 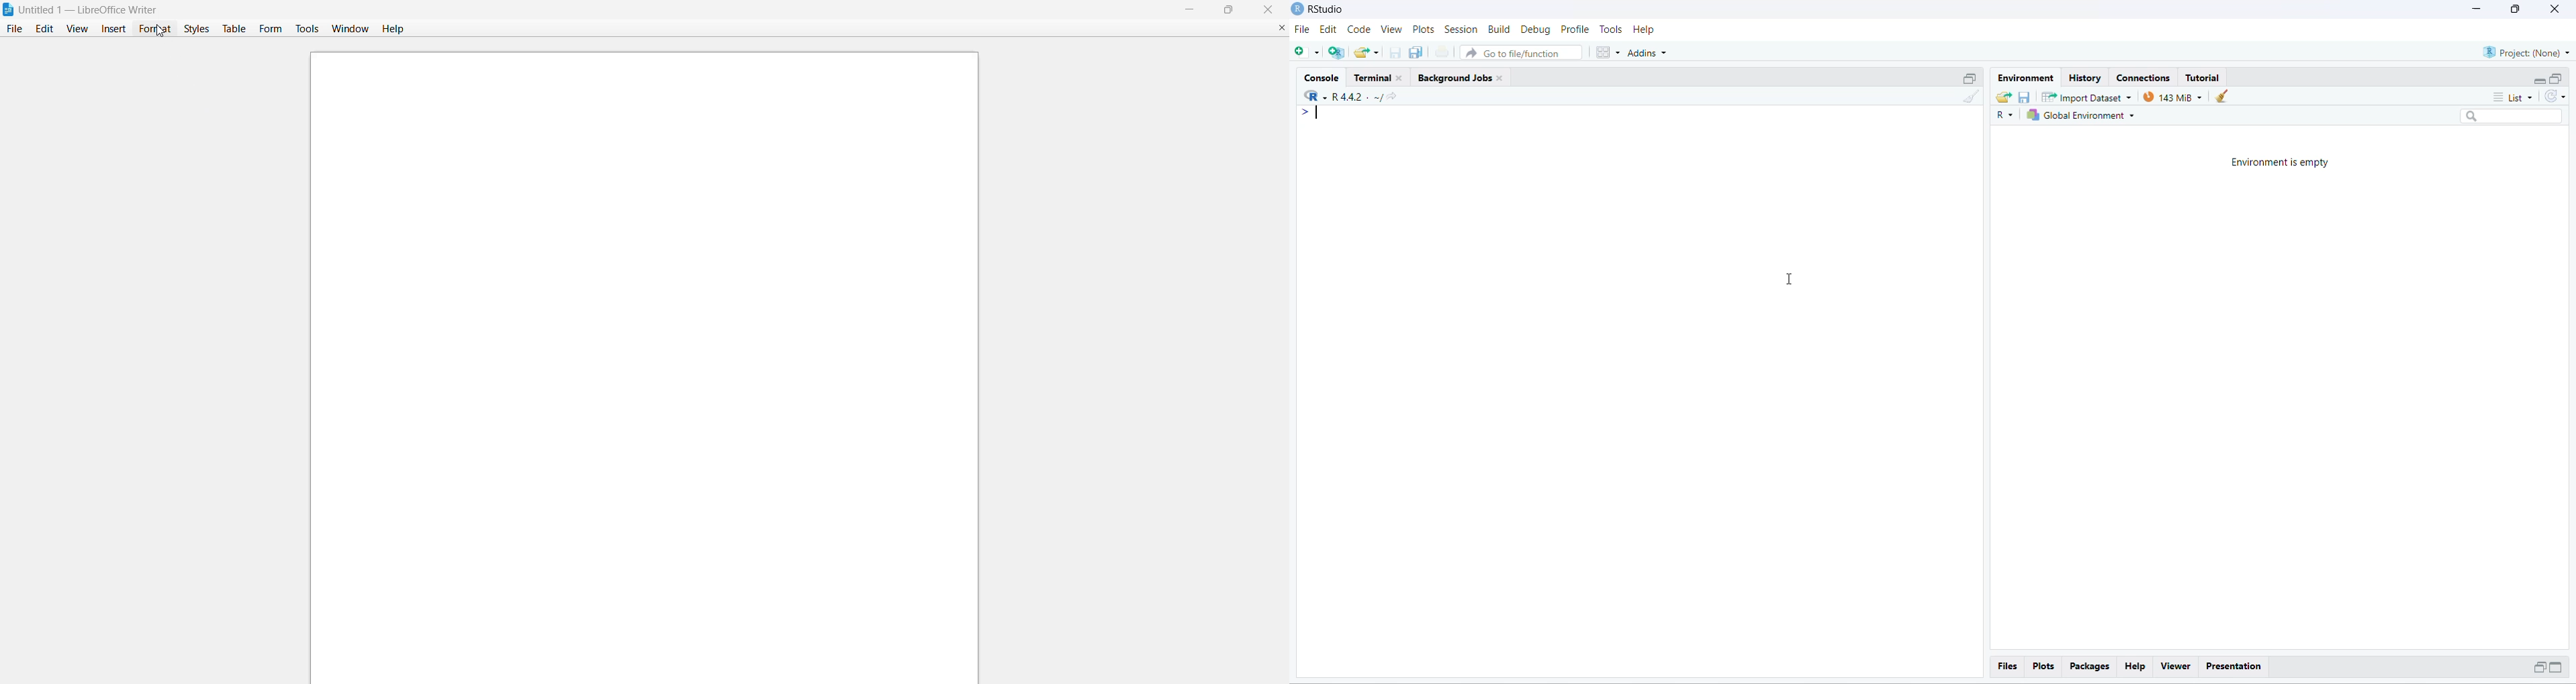 What do you see at coordinates (1303, 30) in the screenshot?
I see `file` at bounding box center [1303, 30].